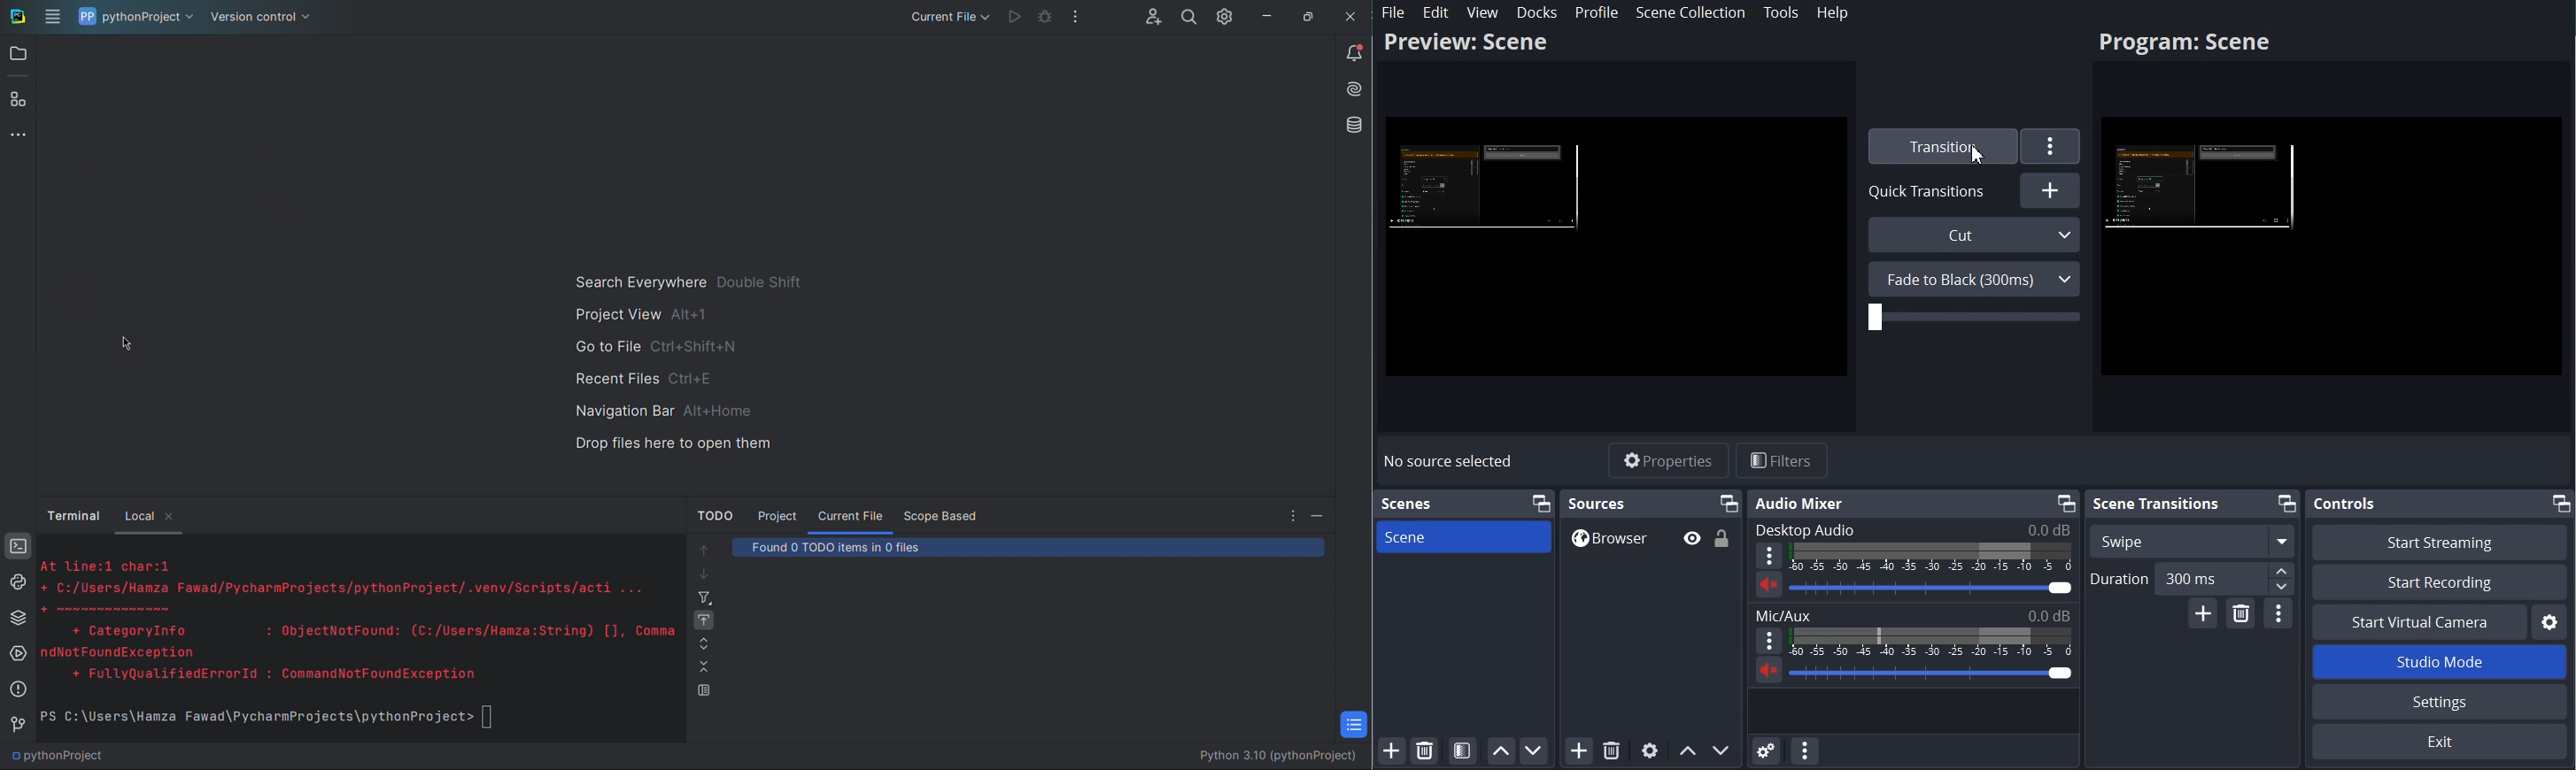 The width and height of the screenshot is (2576, 784). What do you see at coordinates (1465, 41) in the screenshot?
I see `Program: Scene` at bounding box center [1465, 41].